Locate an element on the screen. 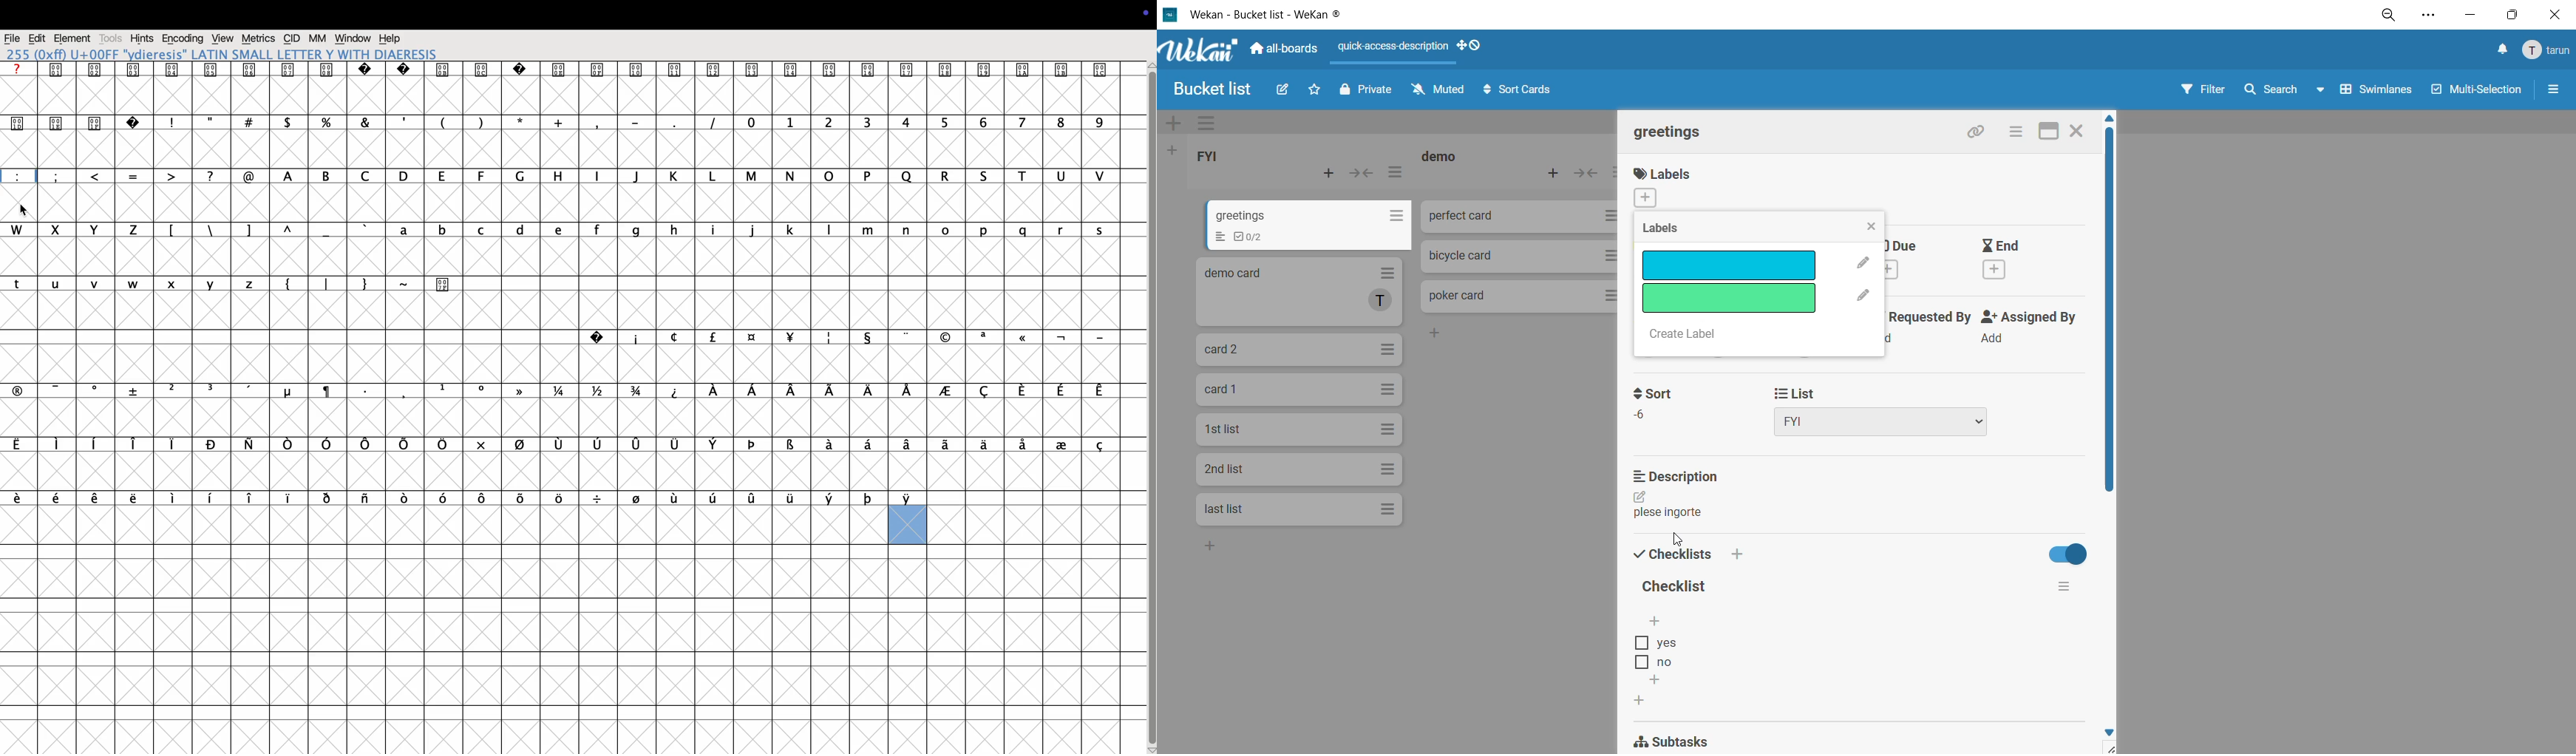  swimlanes is located at coordinates (2370, 92).